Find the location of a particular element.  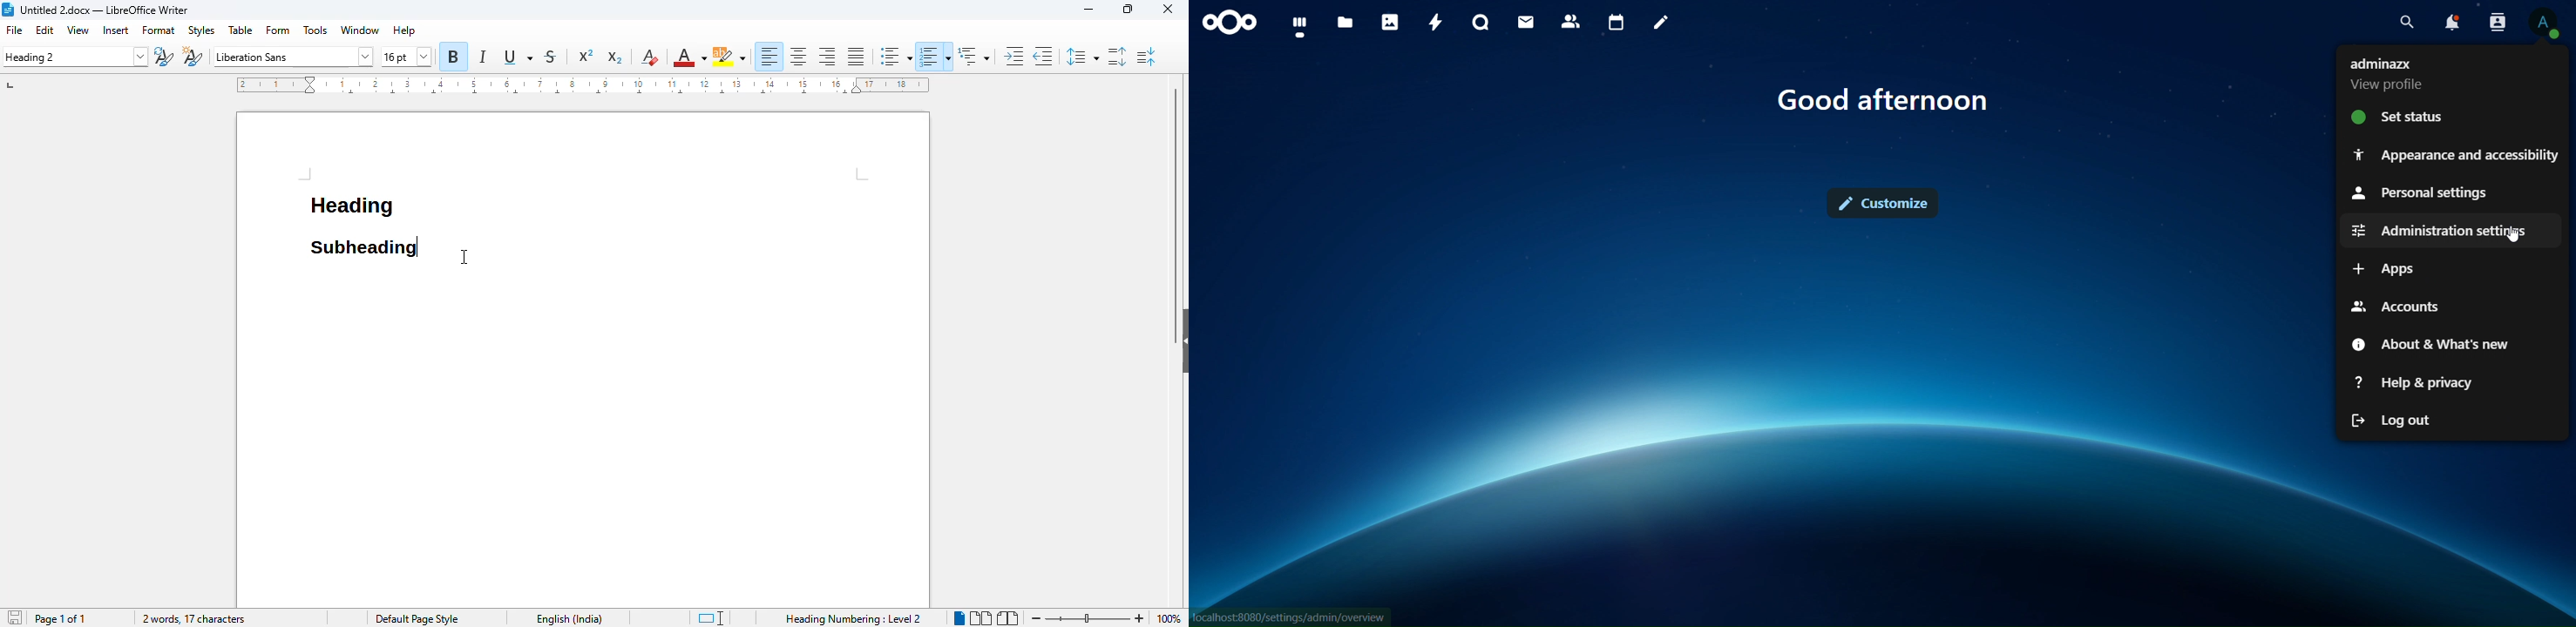

workspace is located at coordinates (584, 357).